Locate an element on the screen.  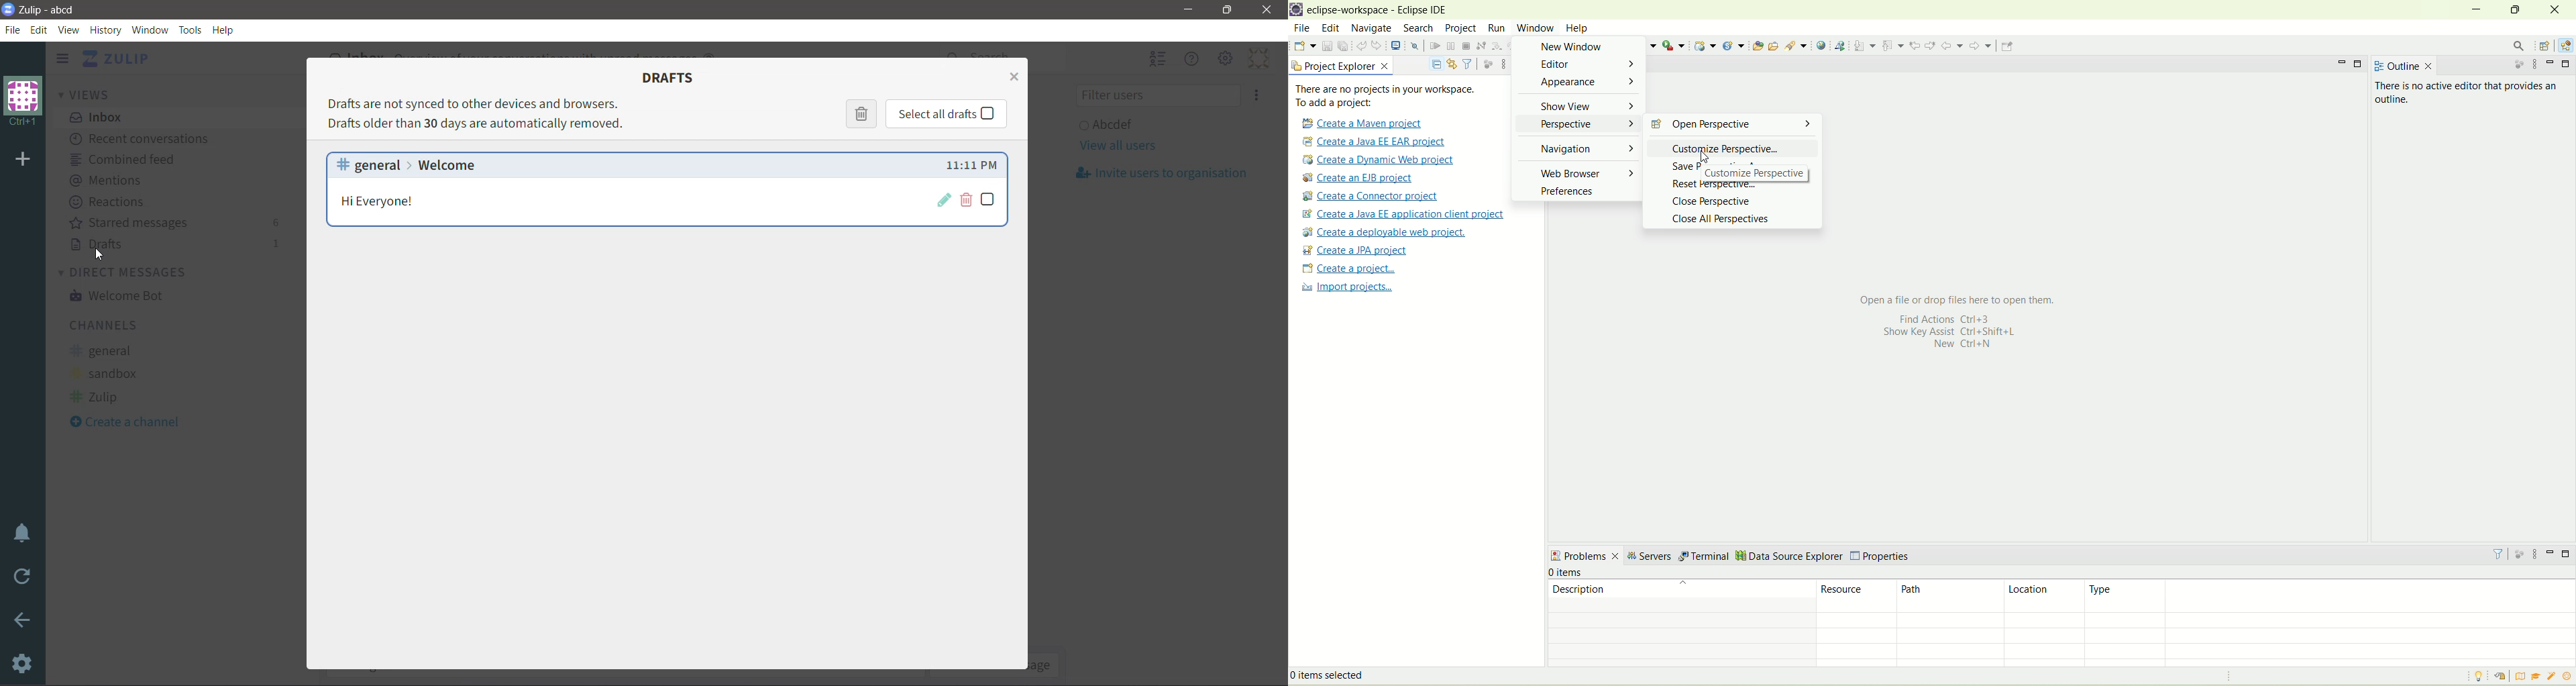
Reactions is located at coordinates (109, 202).